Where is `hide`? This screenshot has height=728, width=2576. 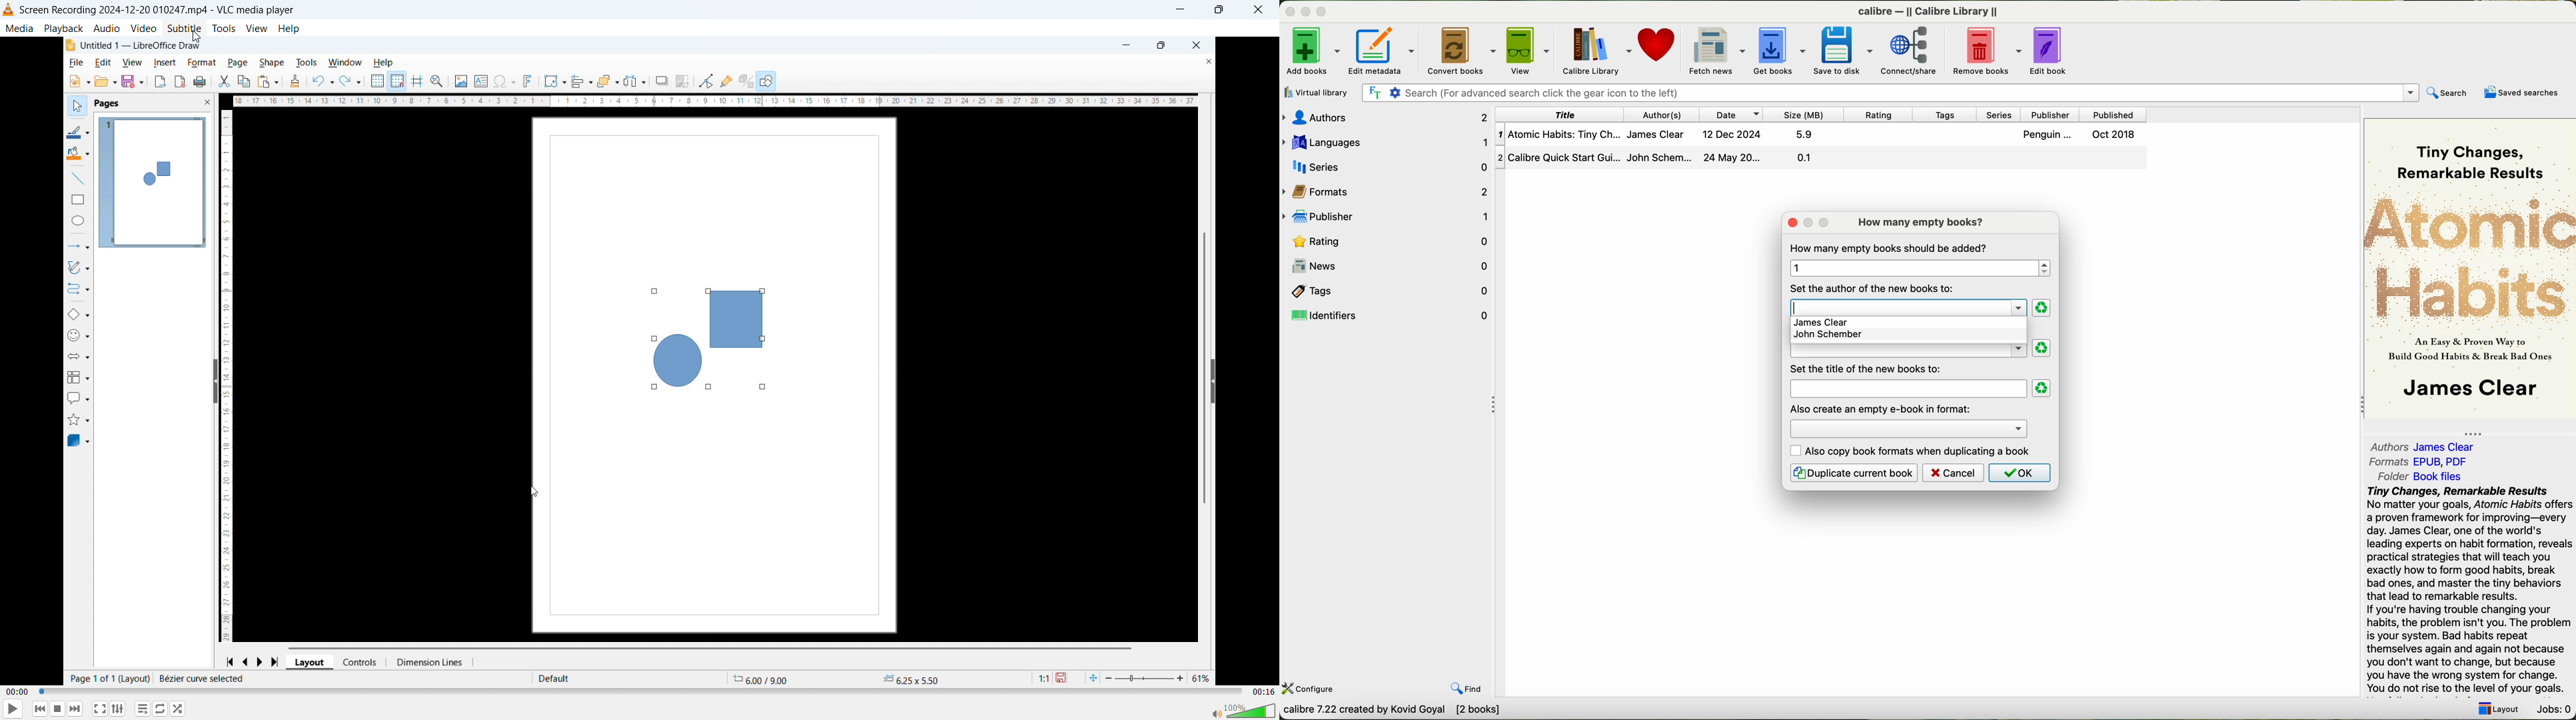
hide is located at coordinates (213, 382).